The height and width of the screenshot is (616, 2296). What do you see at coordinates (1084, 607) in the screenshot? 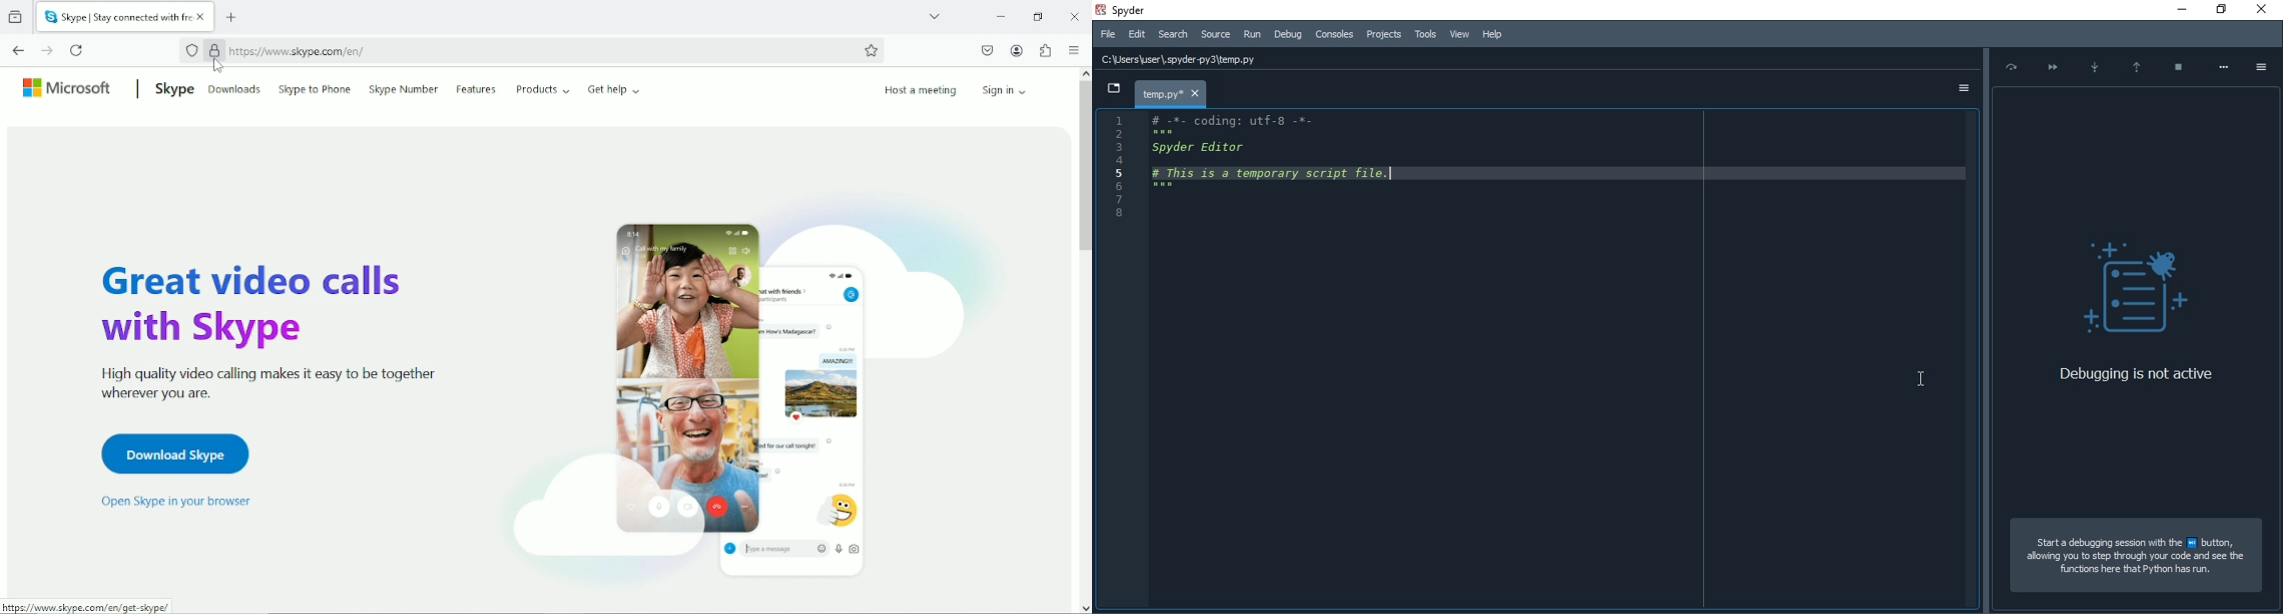
I see `scroll down` at bounding box center [1084, 607].